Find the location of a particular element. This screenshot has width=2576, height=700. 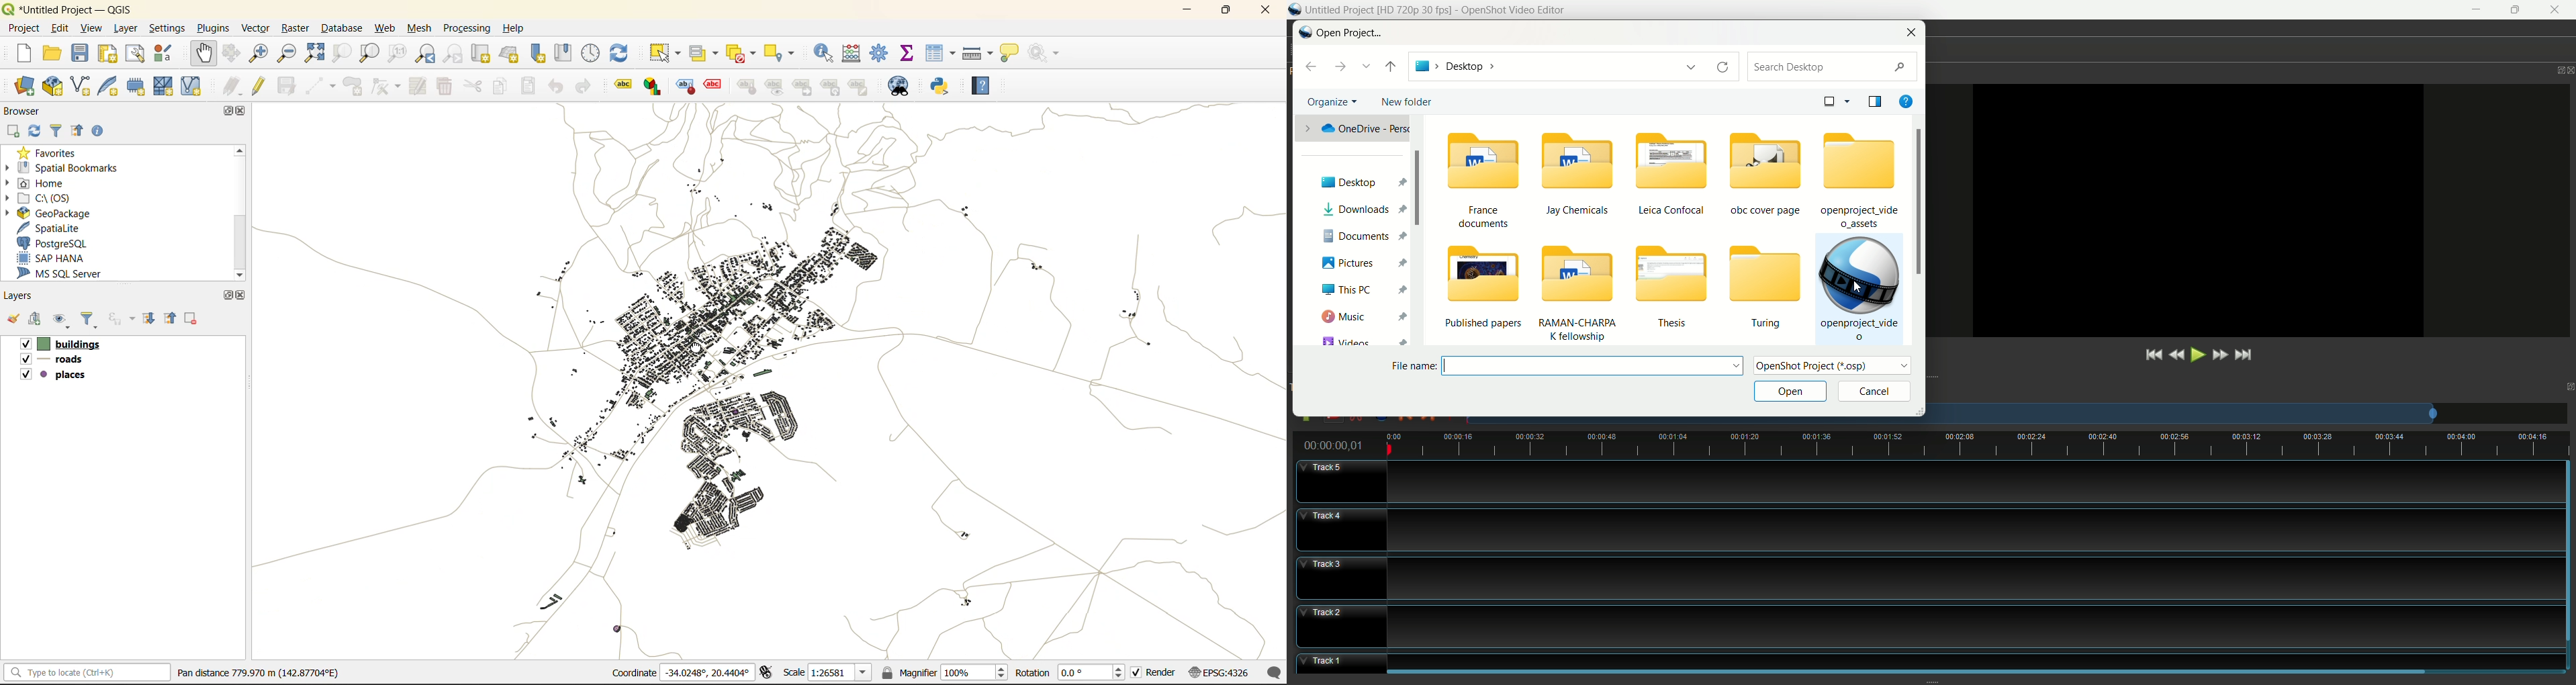

settings is located at coordinates (167, 26).